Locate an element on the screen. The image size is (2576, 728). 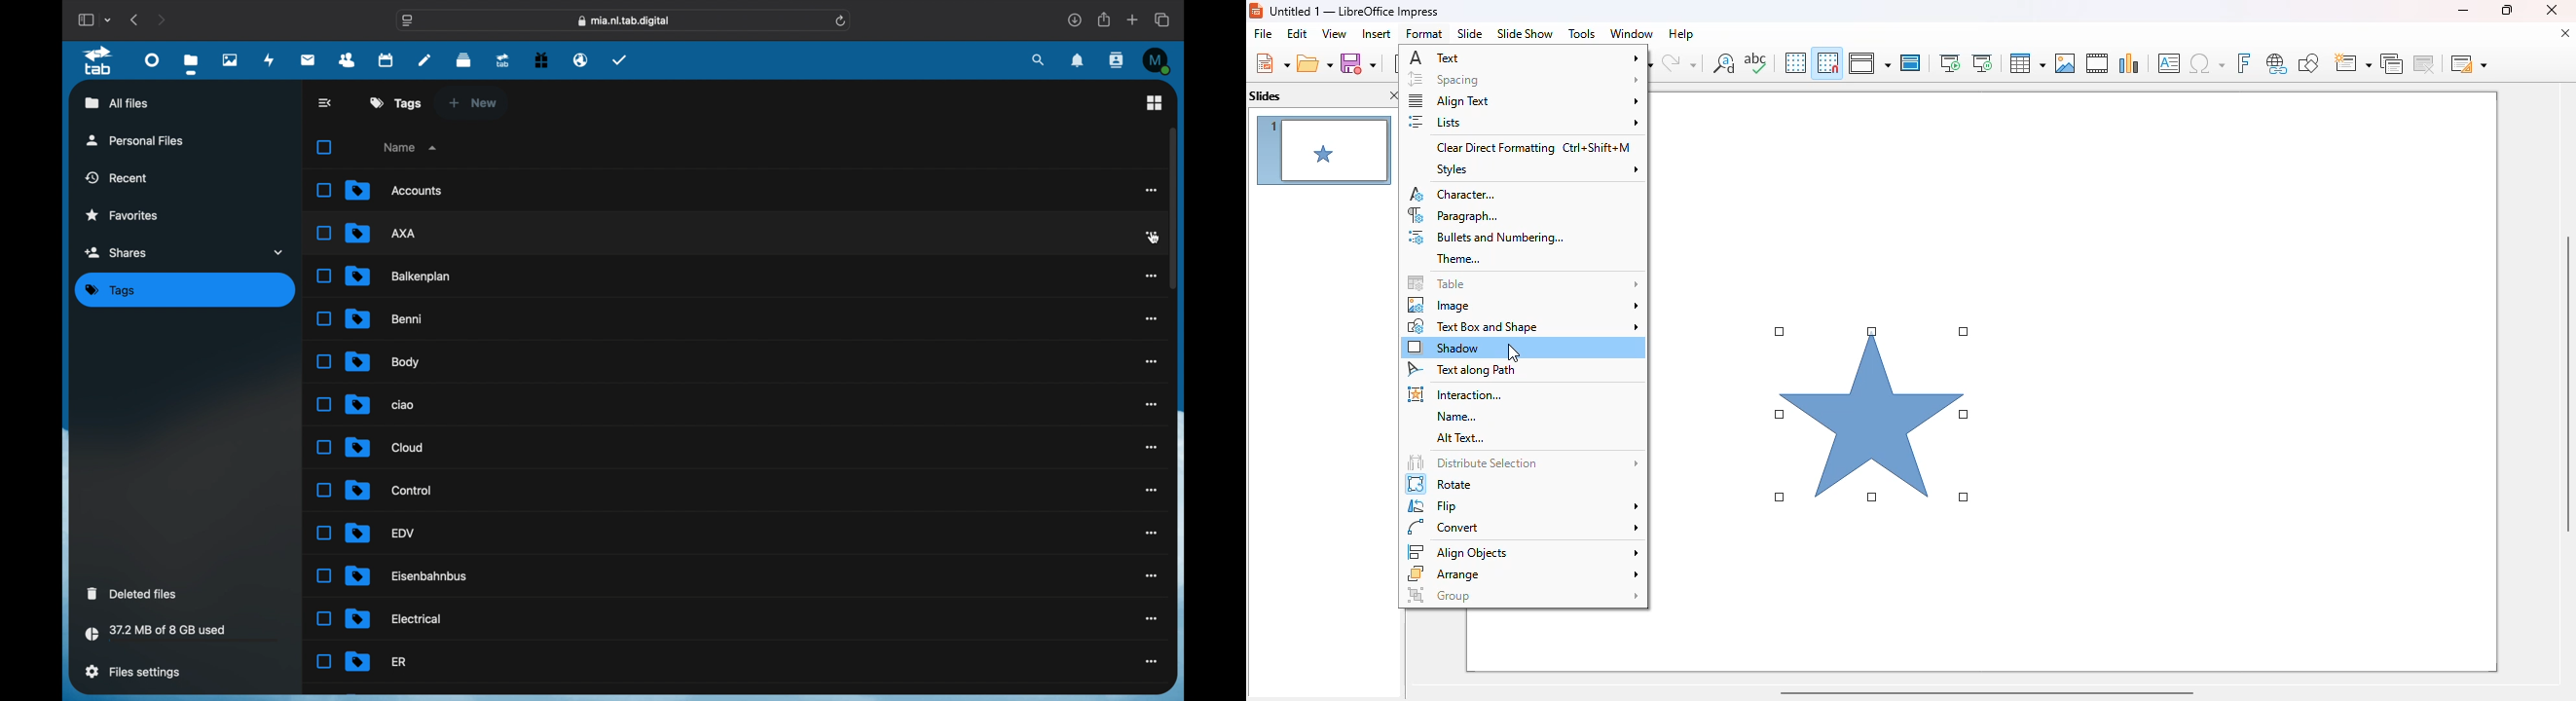
close pane is located at coordinates (1394, 96).